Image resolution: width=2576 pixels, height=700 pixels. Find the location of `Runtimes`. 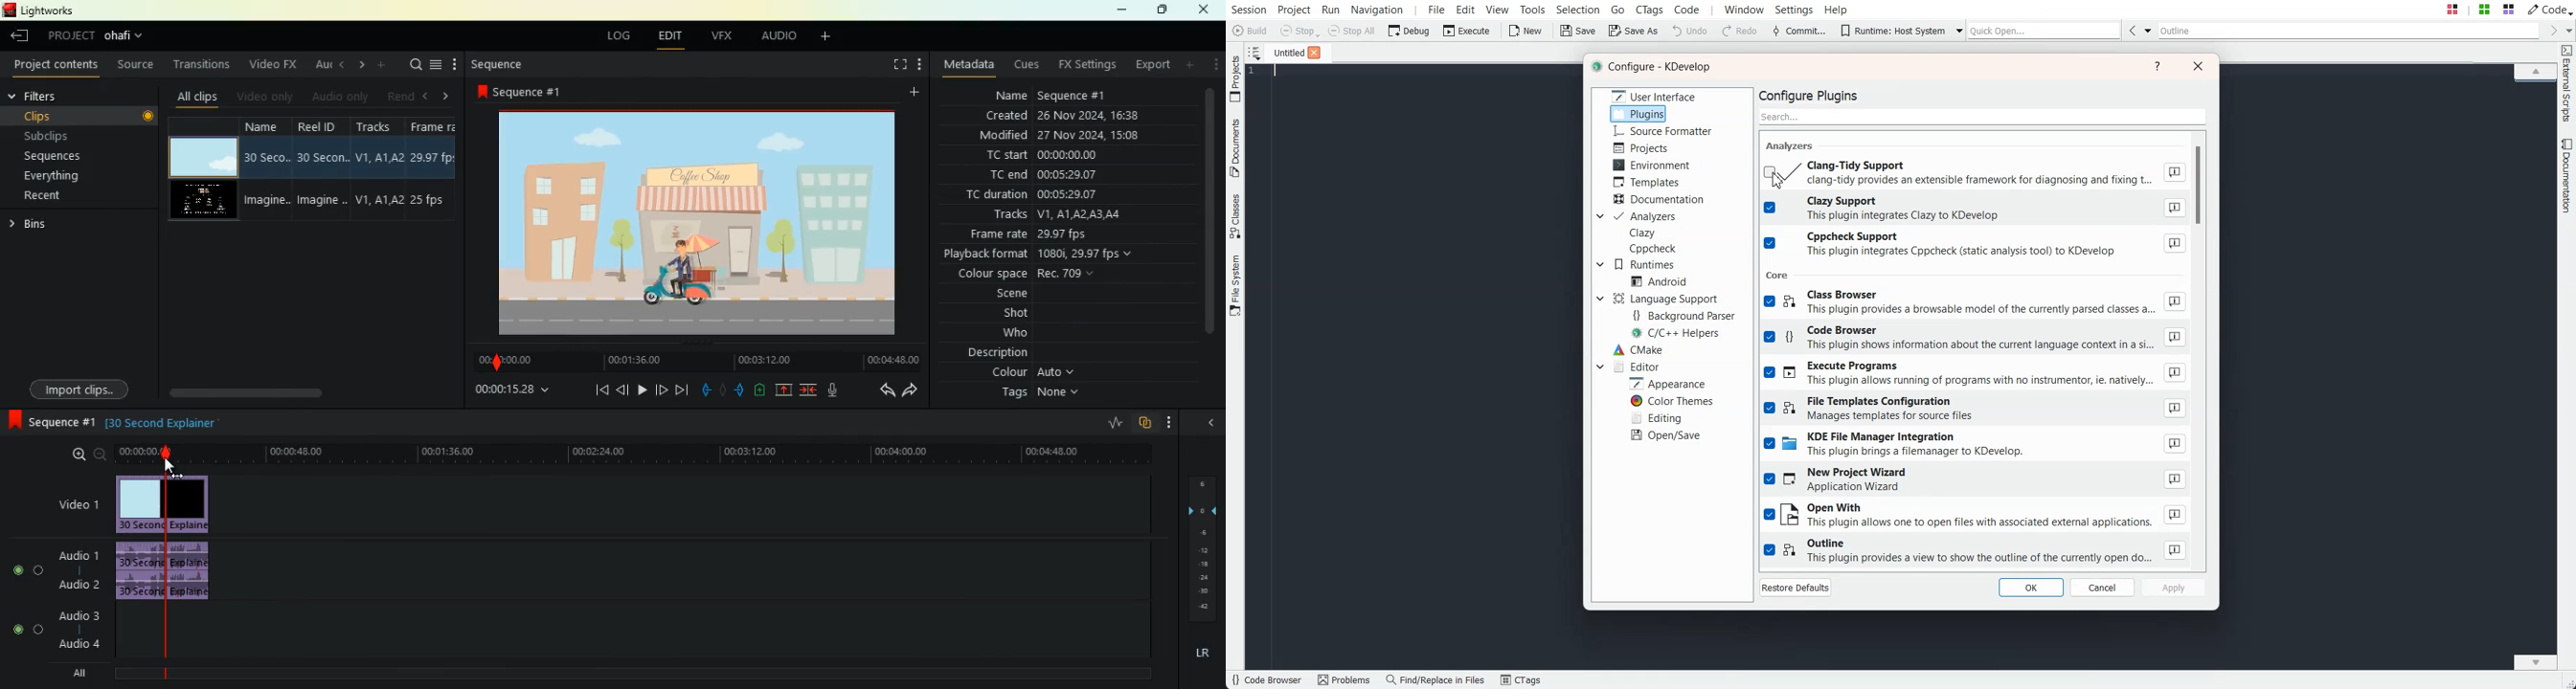

Runtimes is located at coordinates (1645, 264).